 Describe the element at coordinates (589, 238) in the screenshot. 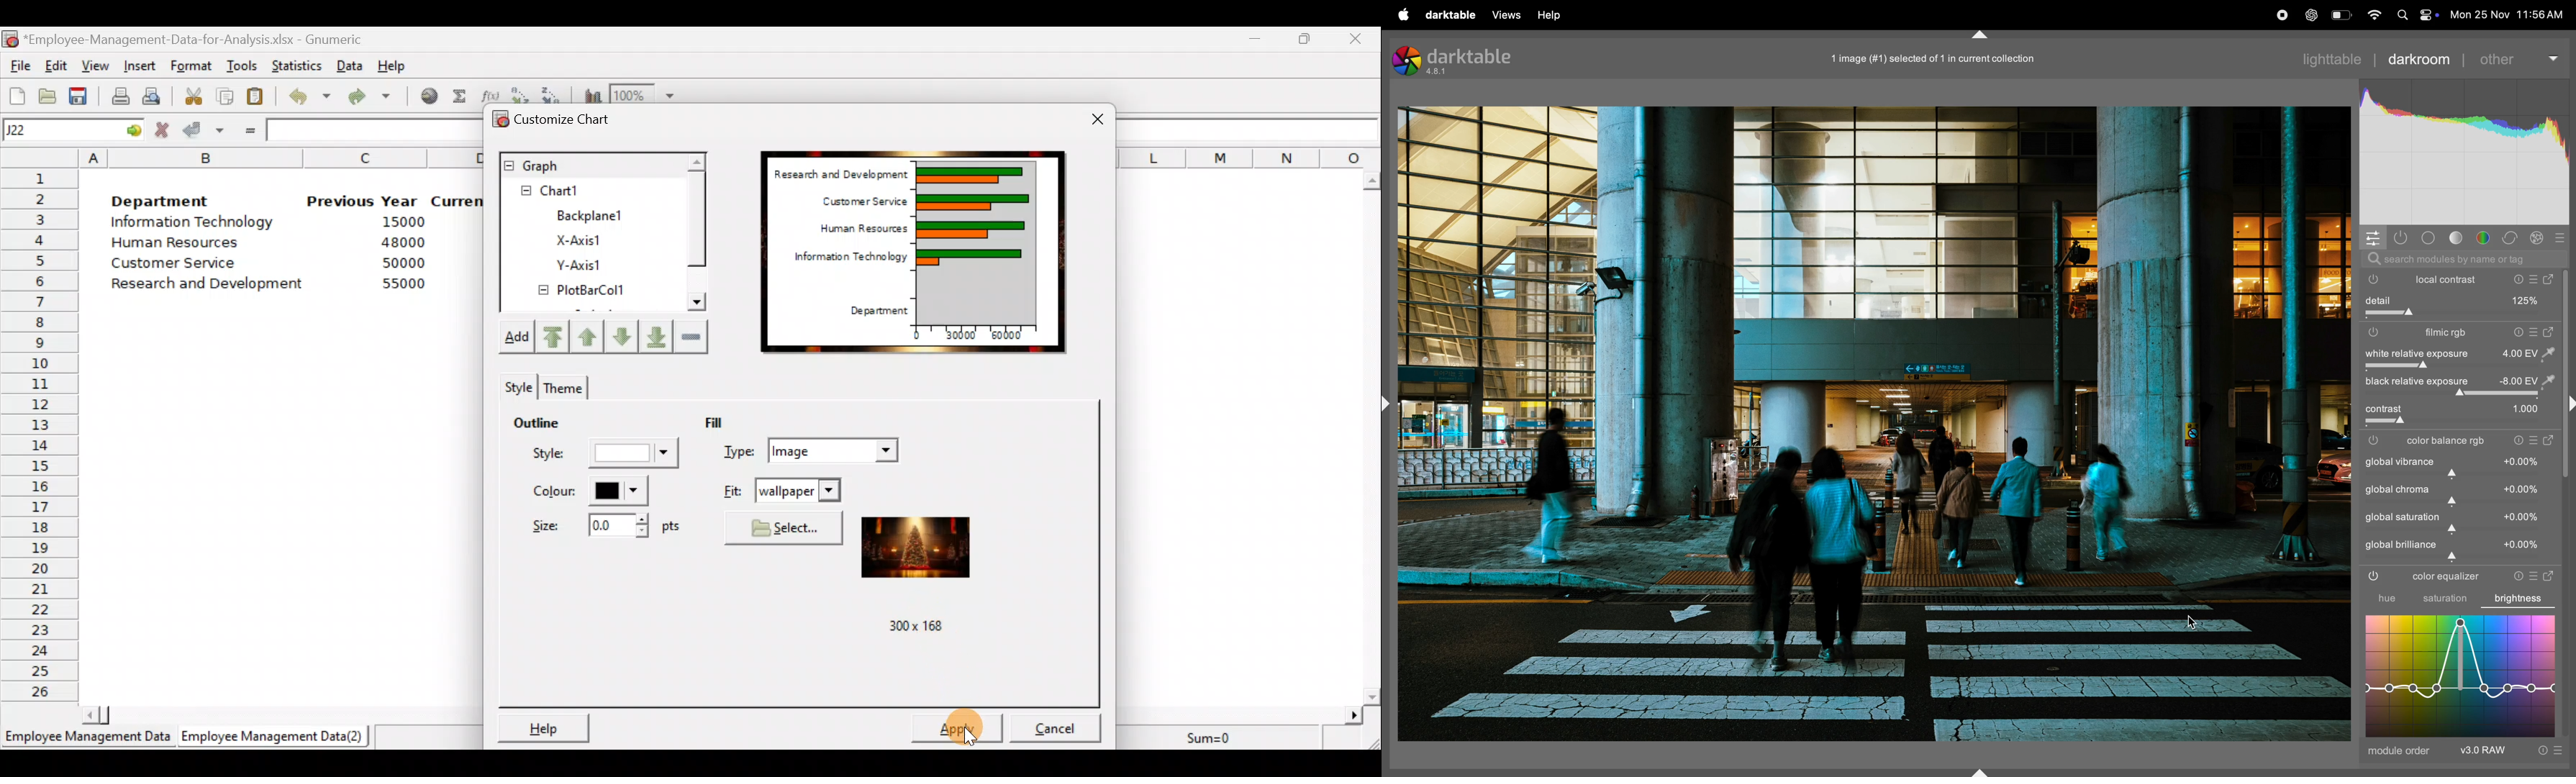

I see `X-axis1` at that location.